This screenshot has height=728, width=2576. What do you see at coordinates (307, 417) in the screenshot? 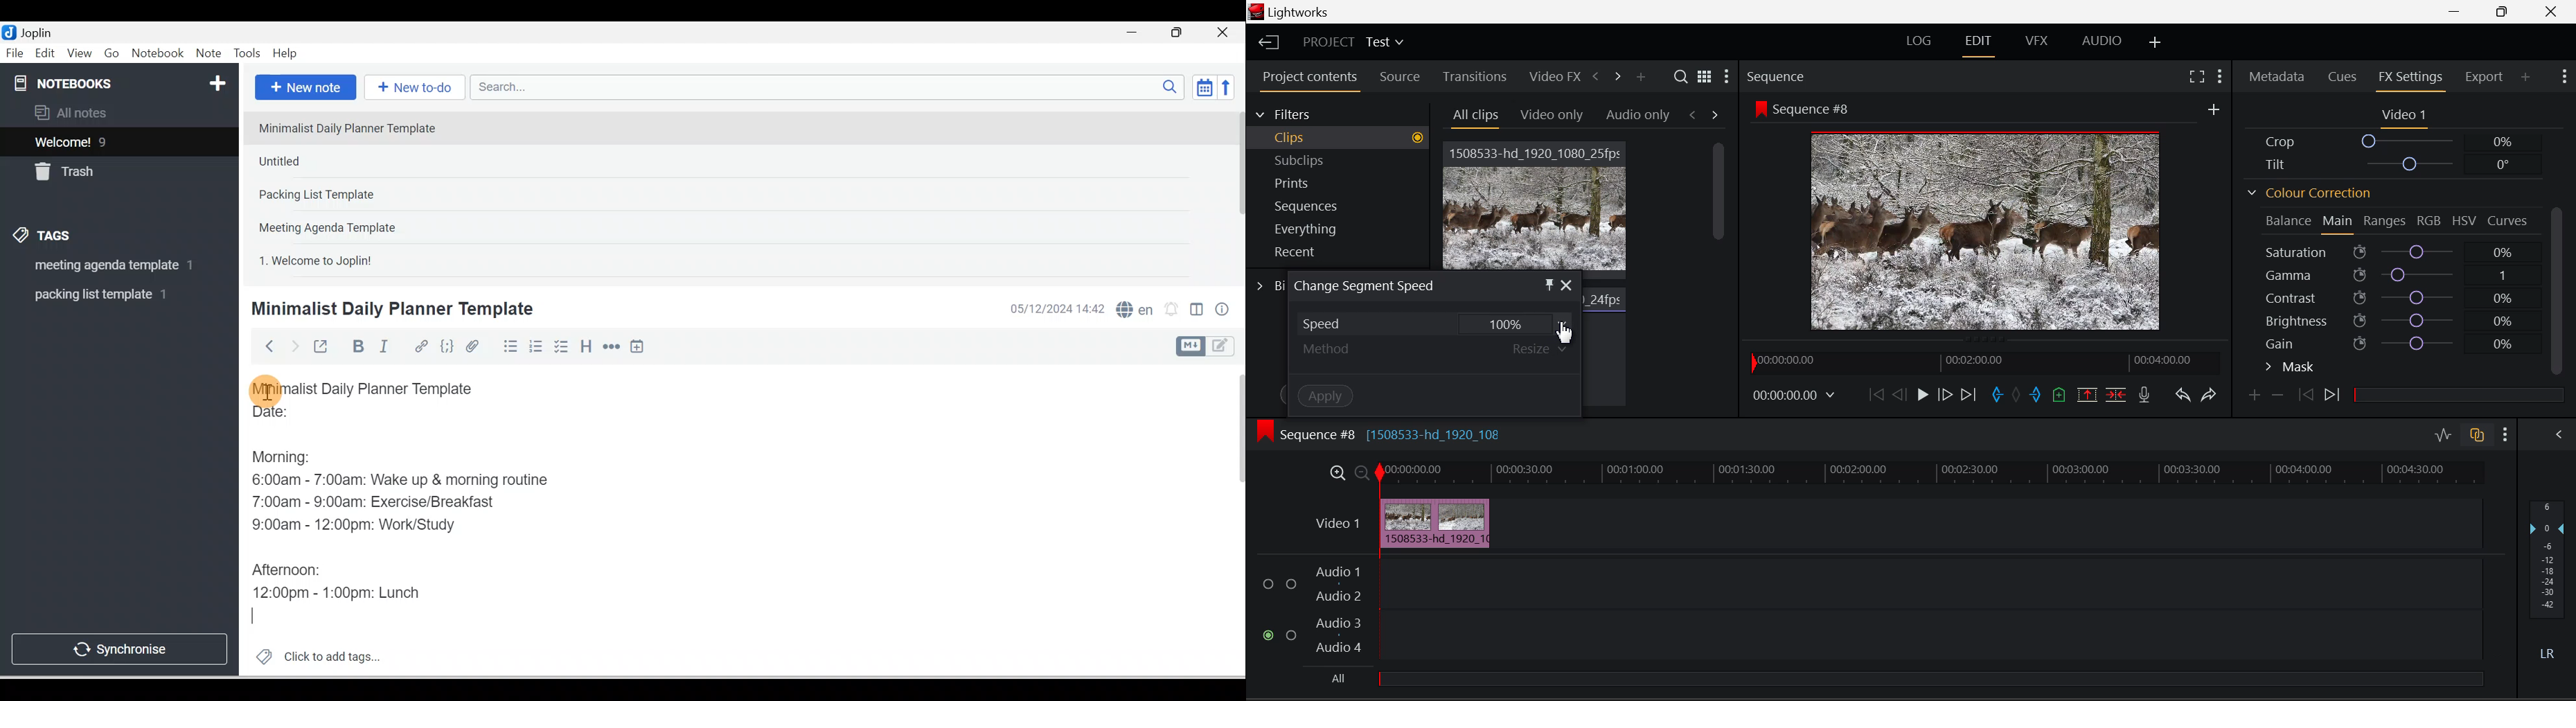
I see `Date:` at bounding box center [307, 417].